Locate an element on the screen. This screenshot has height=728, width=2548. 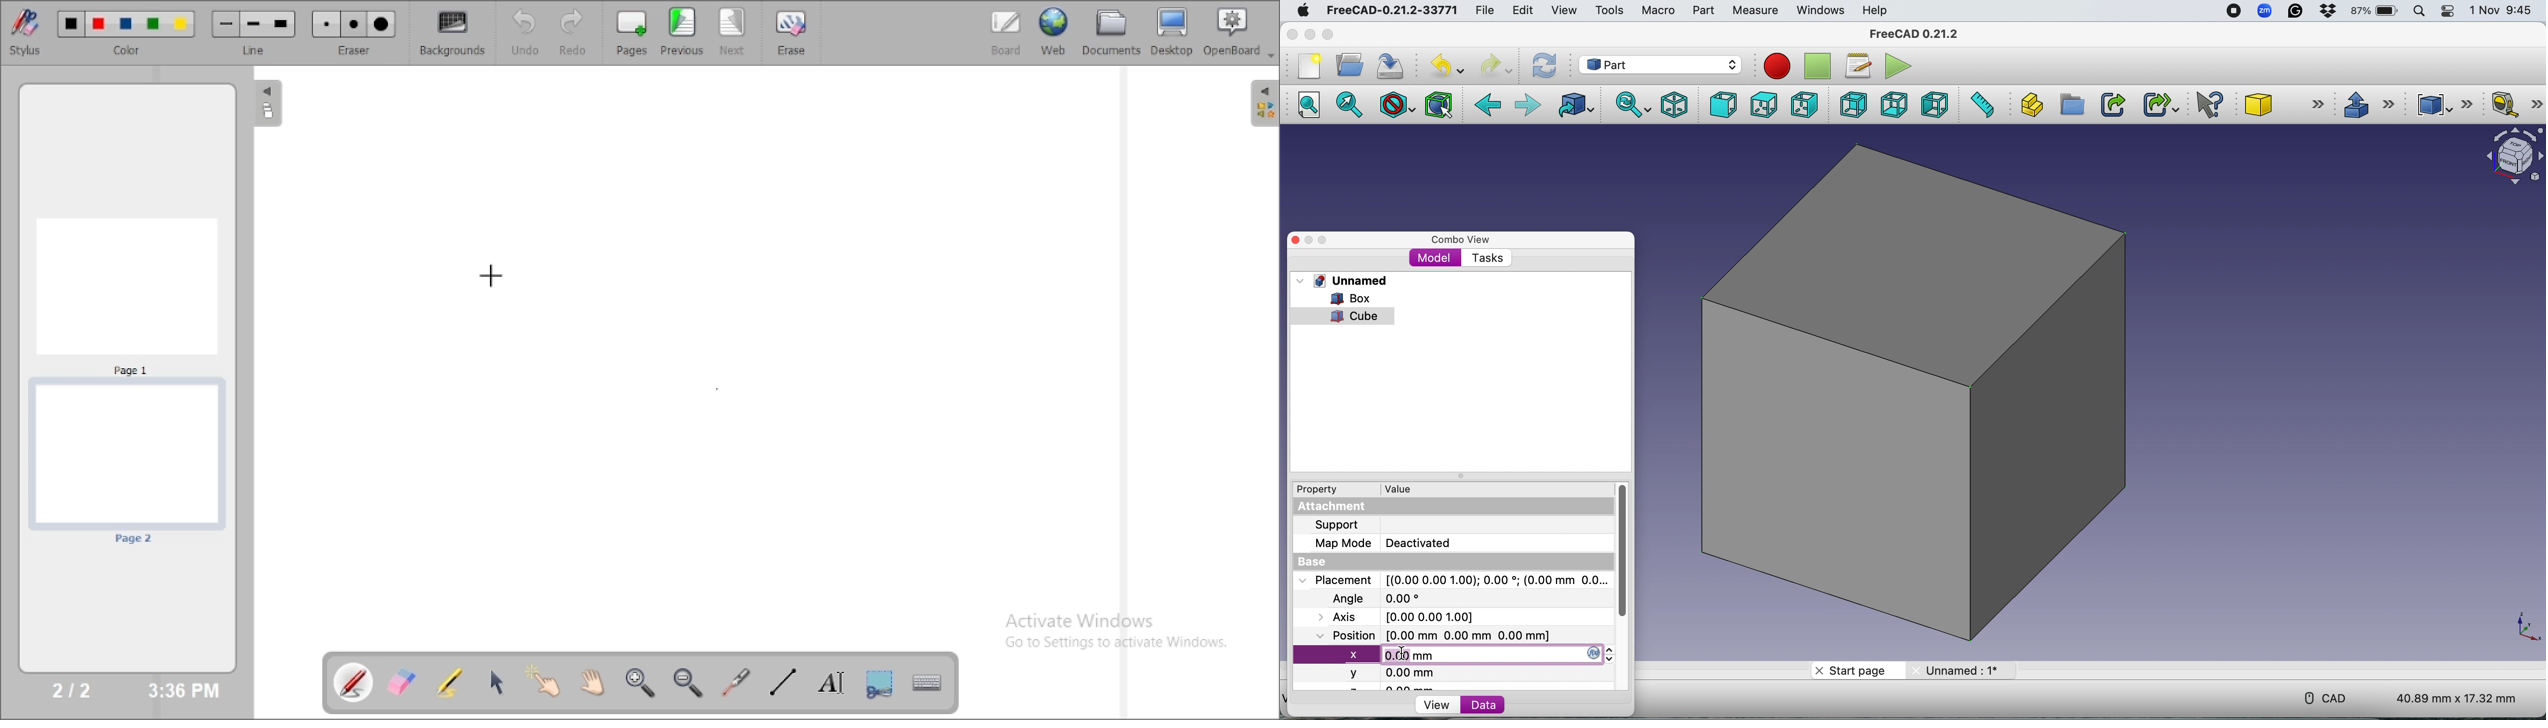
documents is located at coordinates (1110, 31).